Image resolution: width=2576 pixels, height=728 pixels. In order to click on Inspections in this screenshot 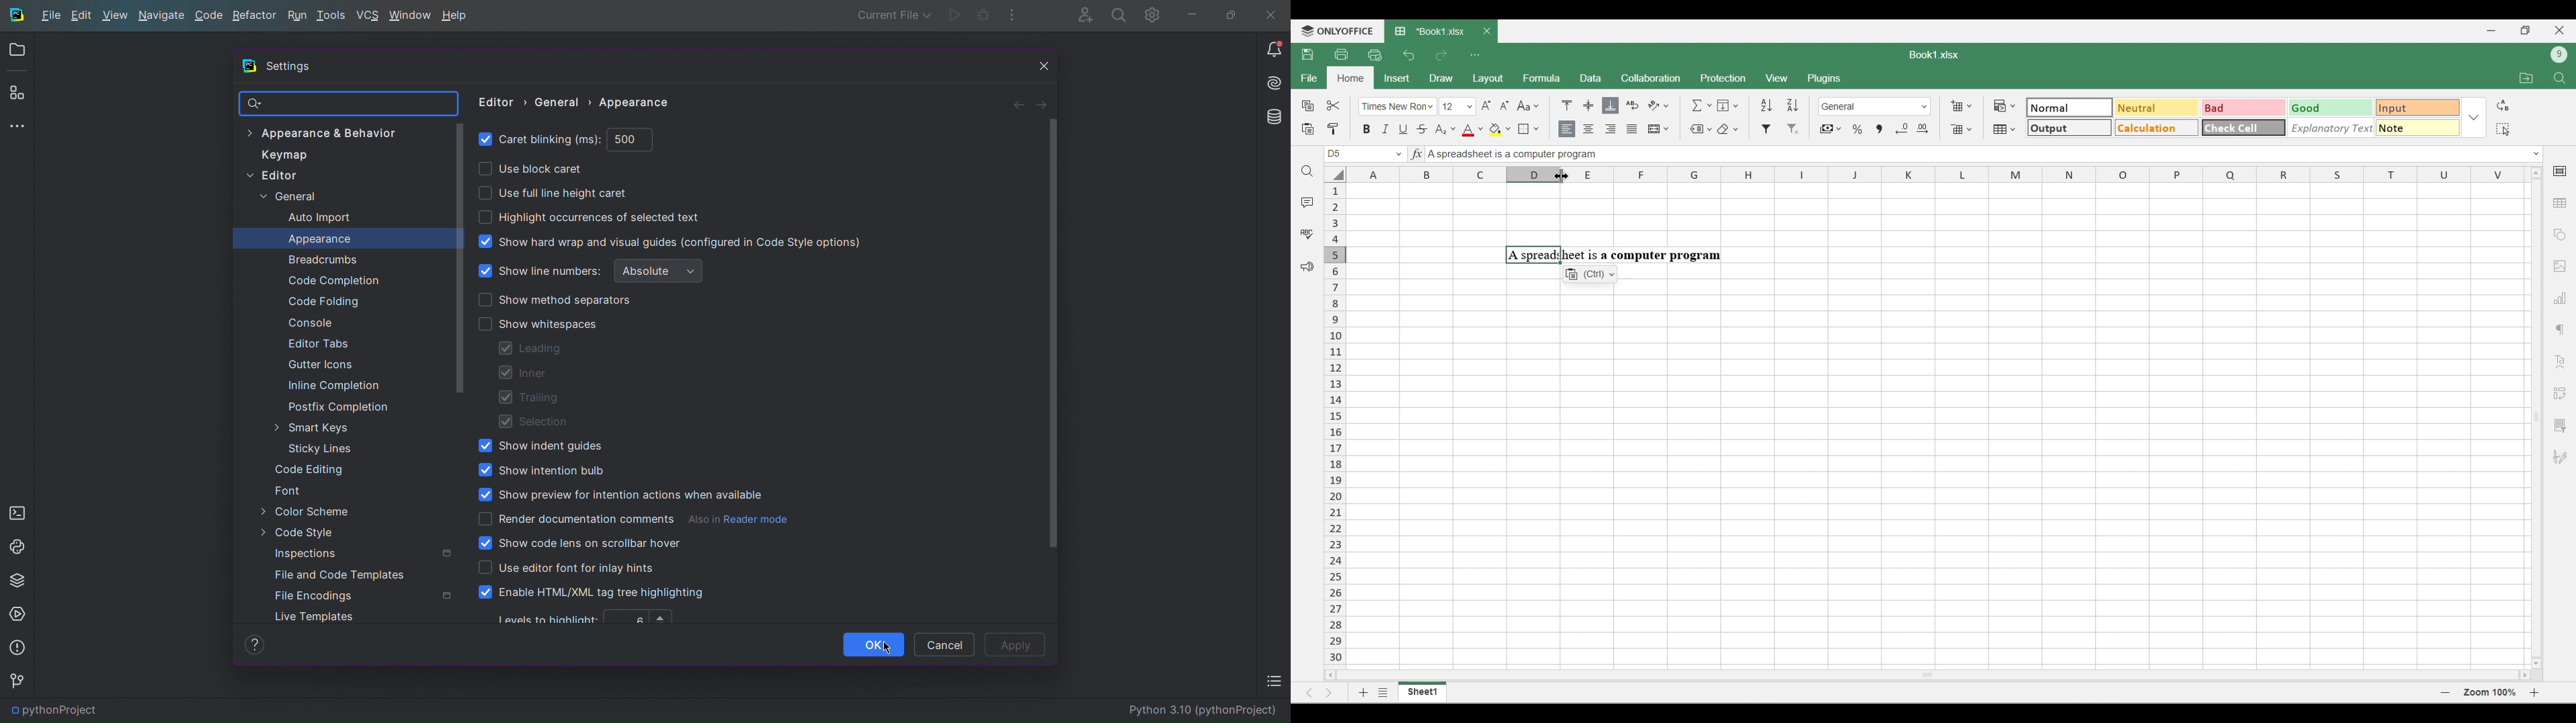, I will do `click(310, 554)`.